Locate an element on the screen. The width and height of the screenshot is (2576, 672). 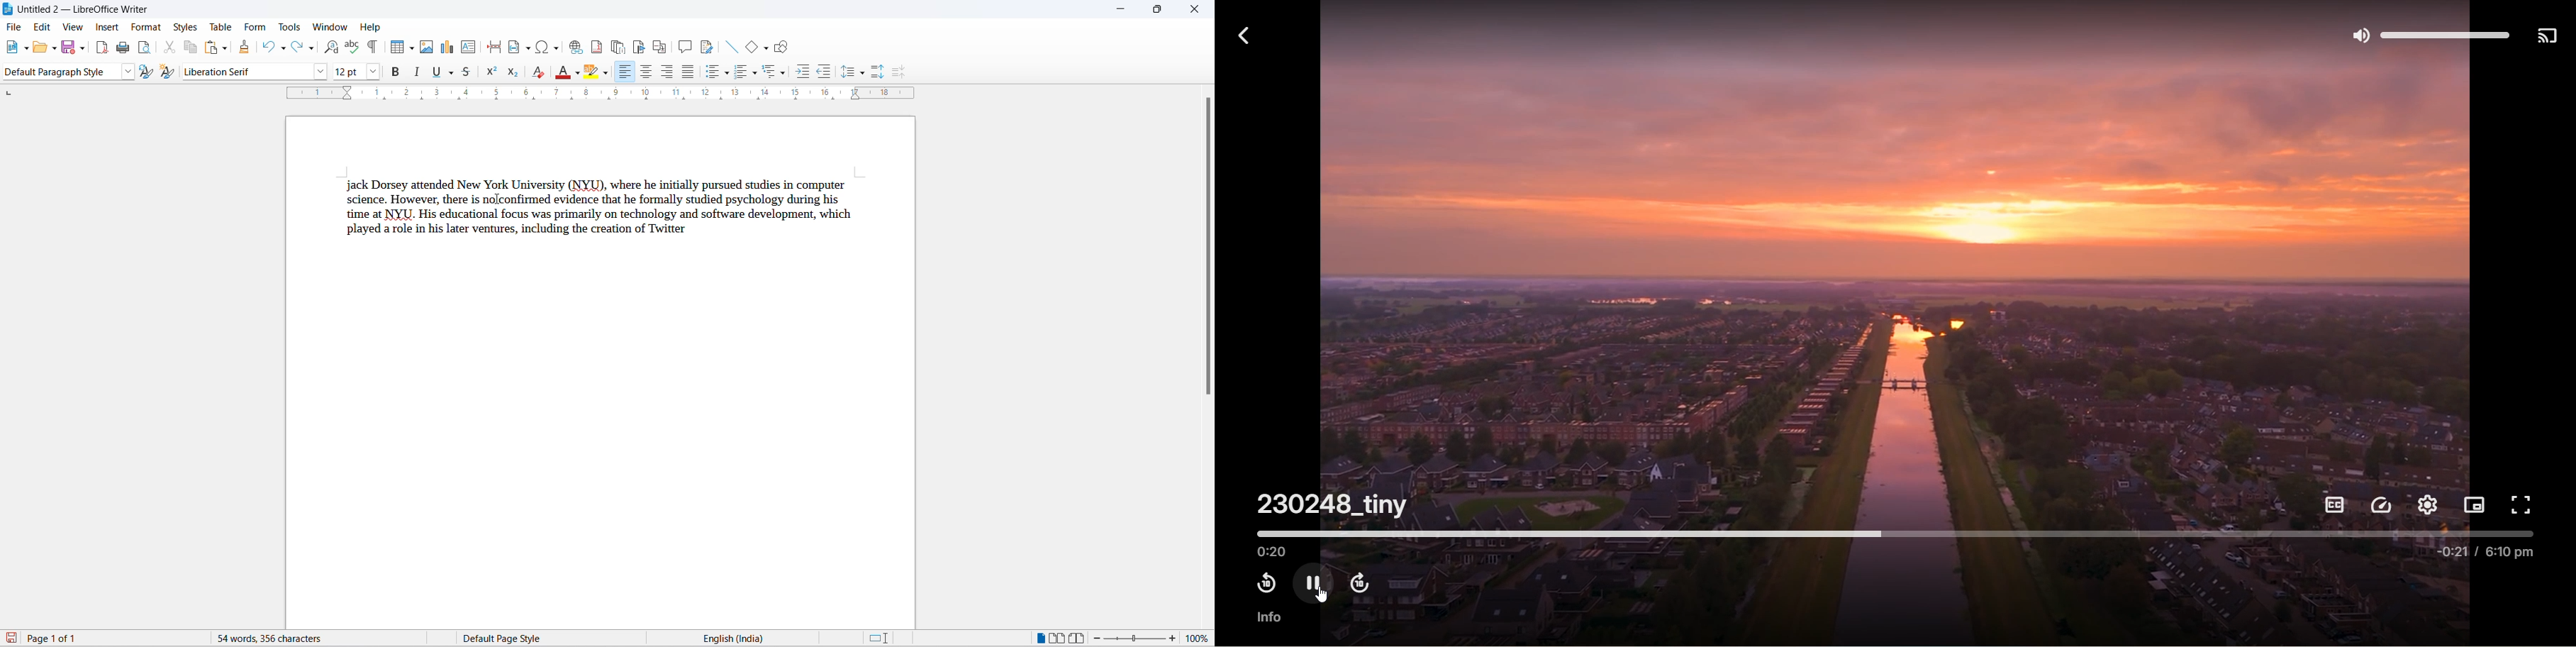
redo options is located at coordinates (313, 49).